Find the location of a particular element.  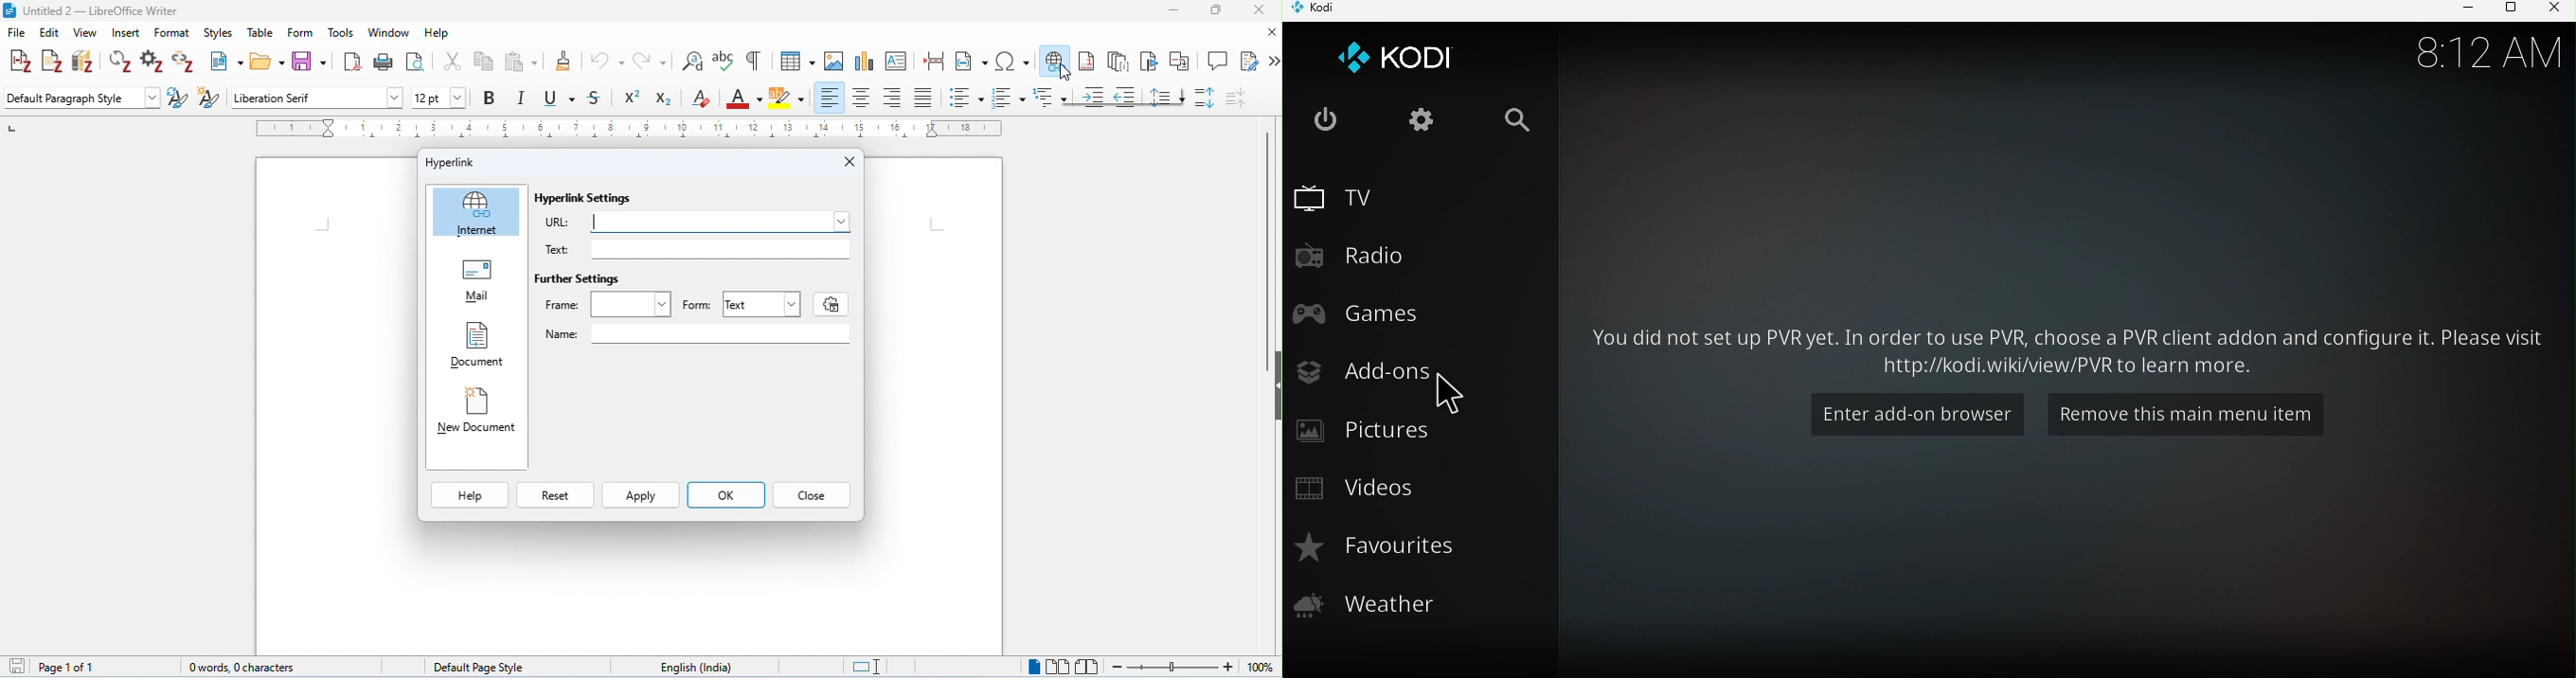

print is located at coordinates (381, 62).